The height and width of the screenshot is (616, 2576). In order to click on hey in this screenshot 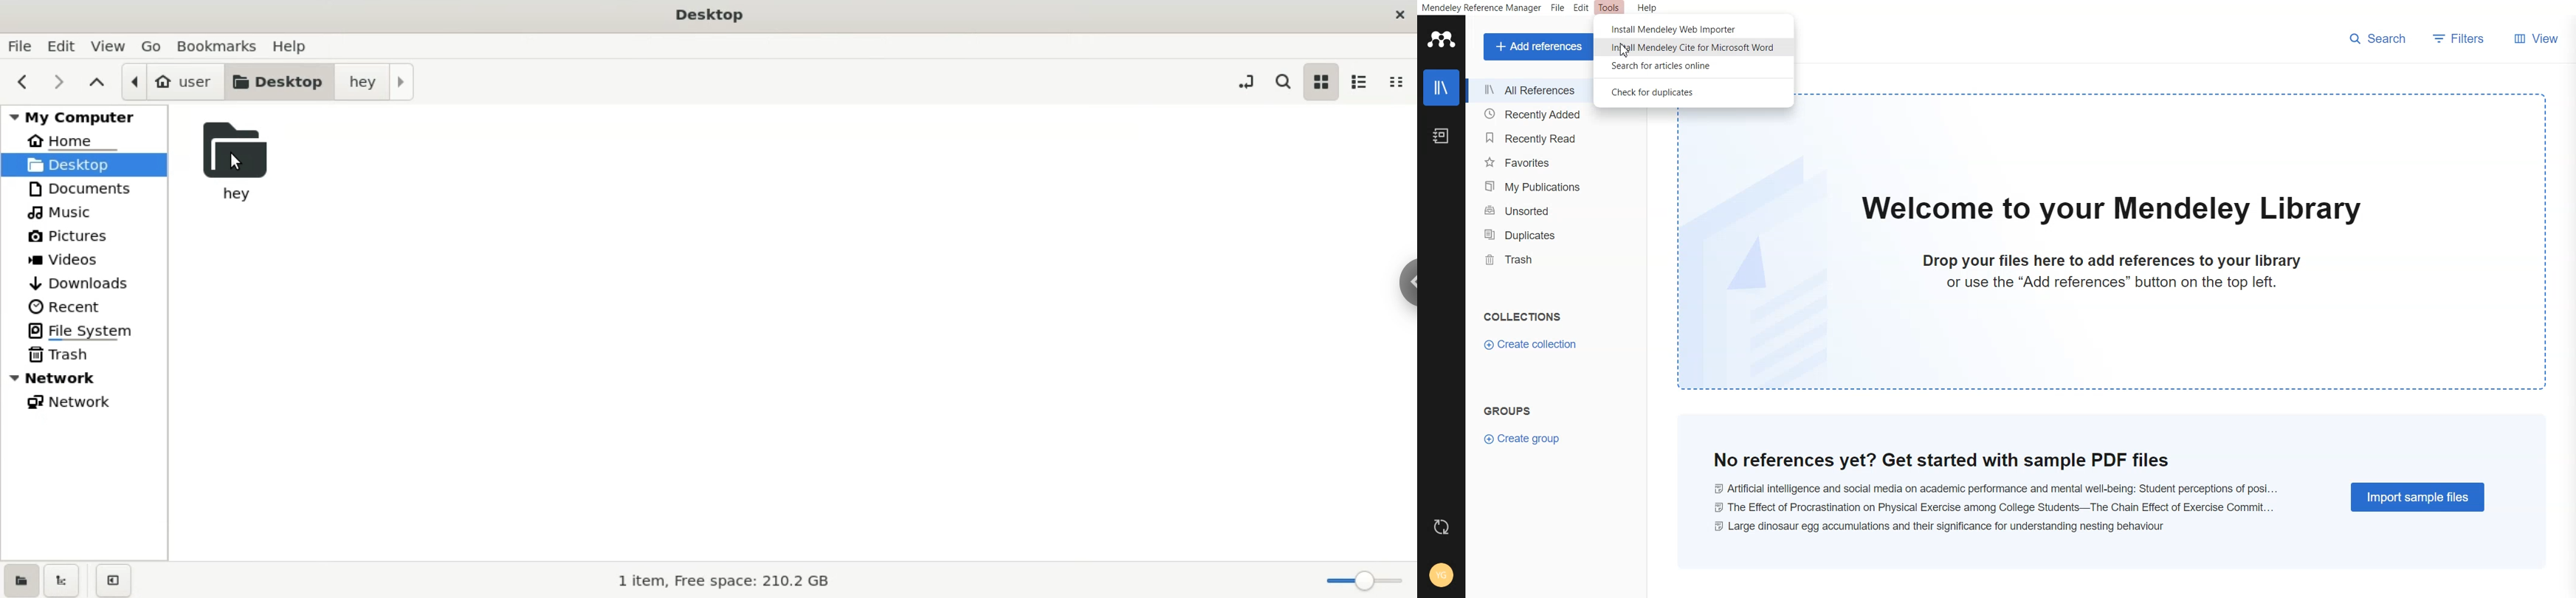, I will do `click(235, 162)`.